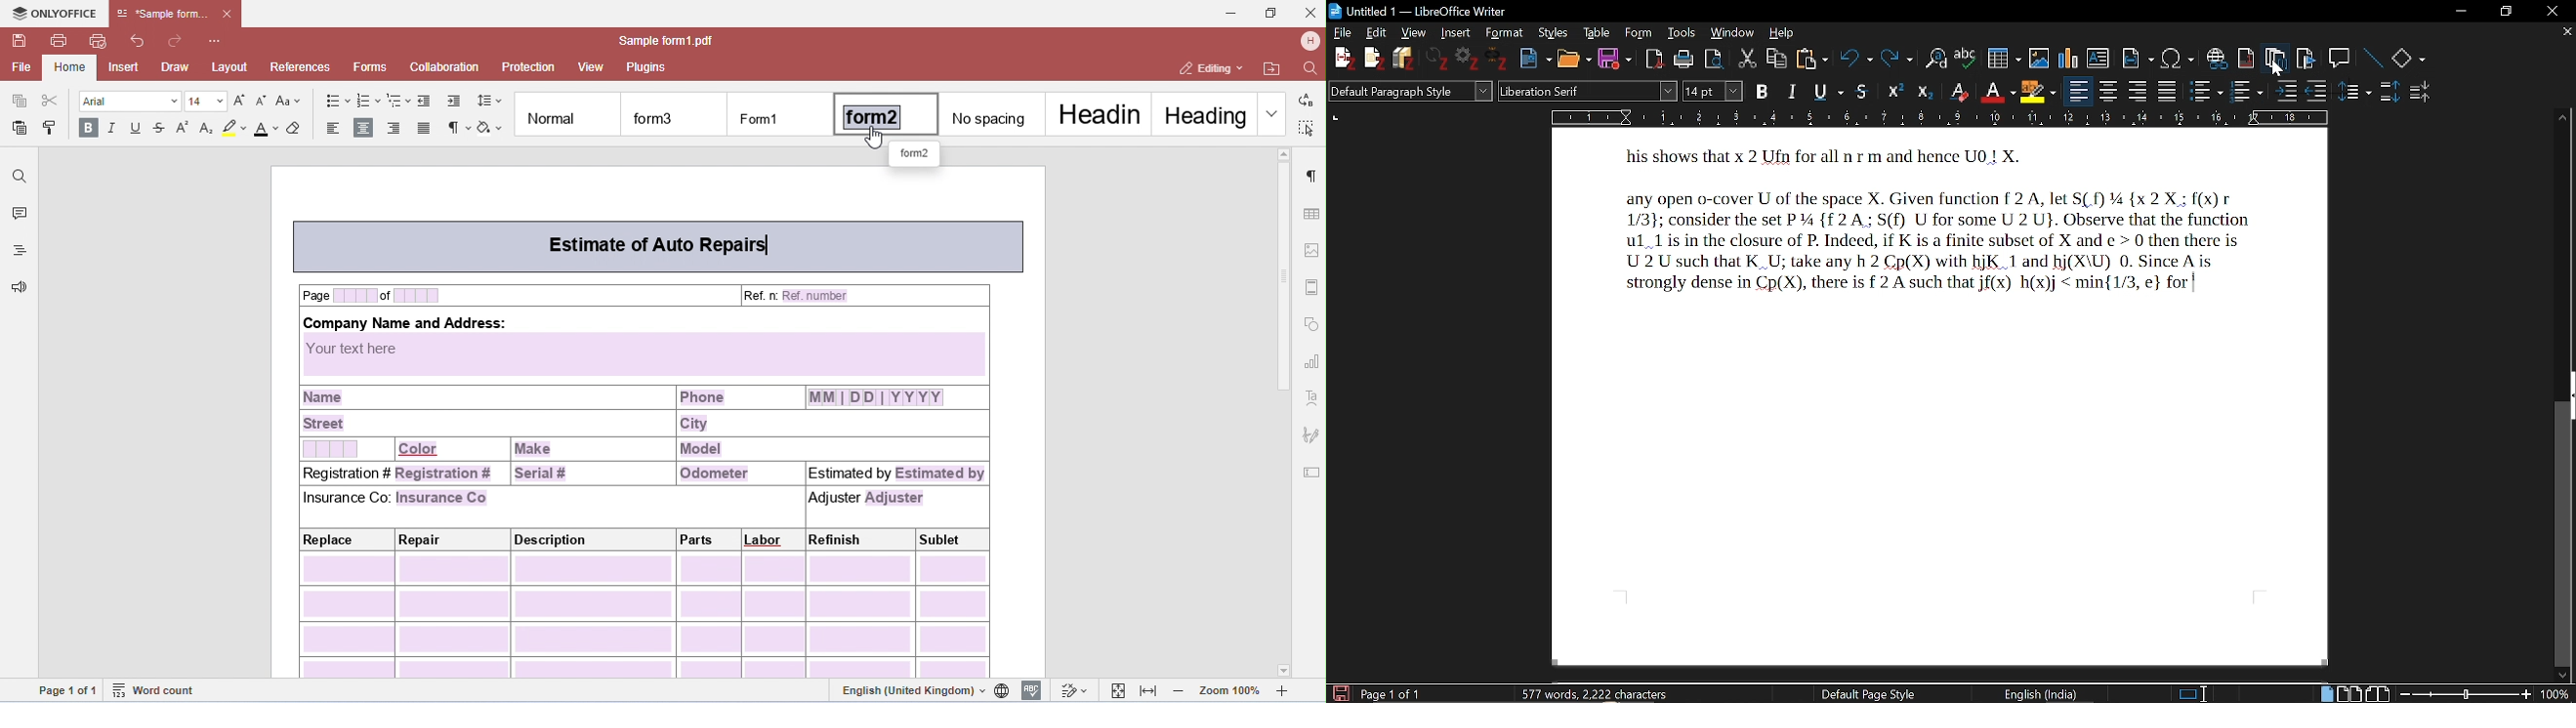 The height and width of the screenshot is (728, 2576). I want to click on untitled 1 - libreoffice writter, so click(1433, 11).